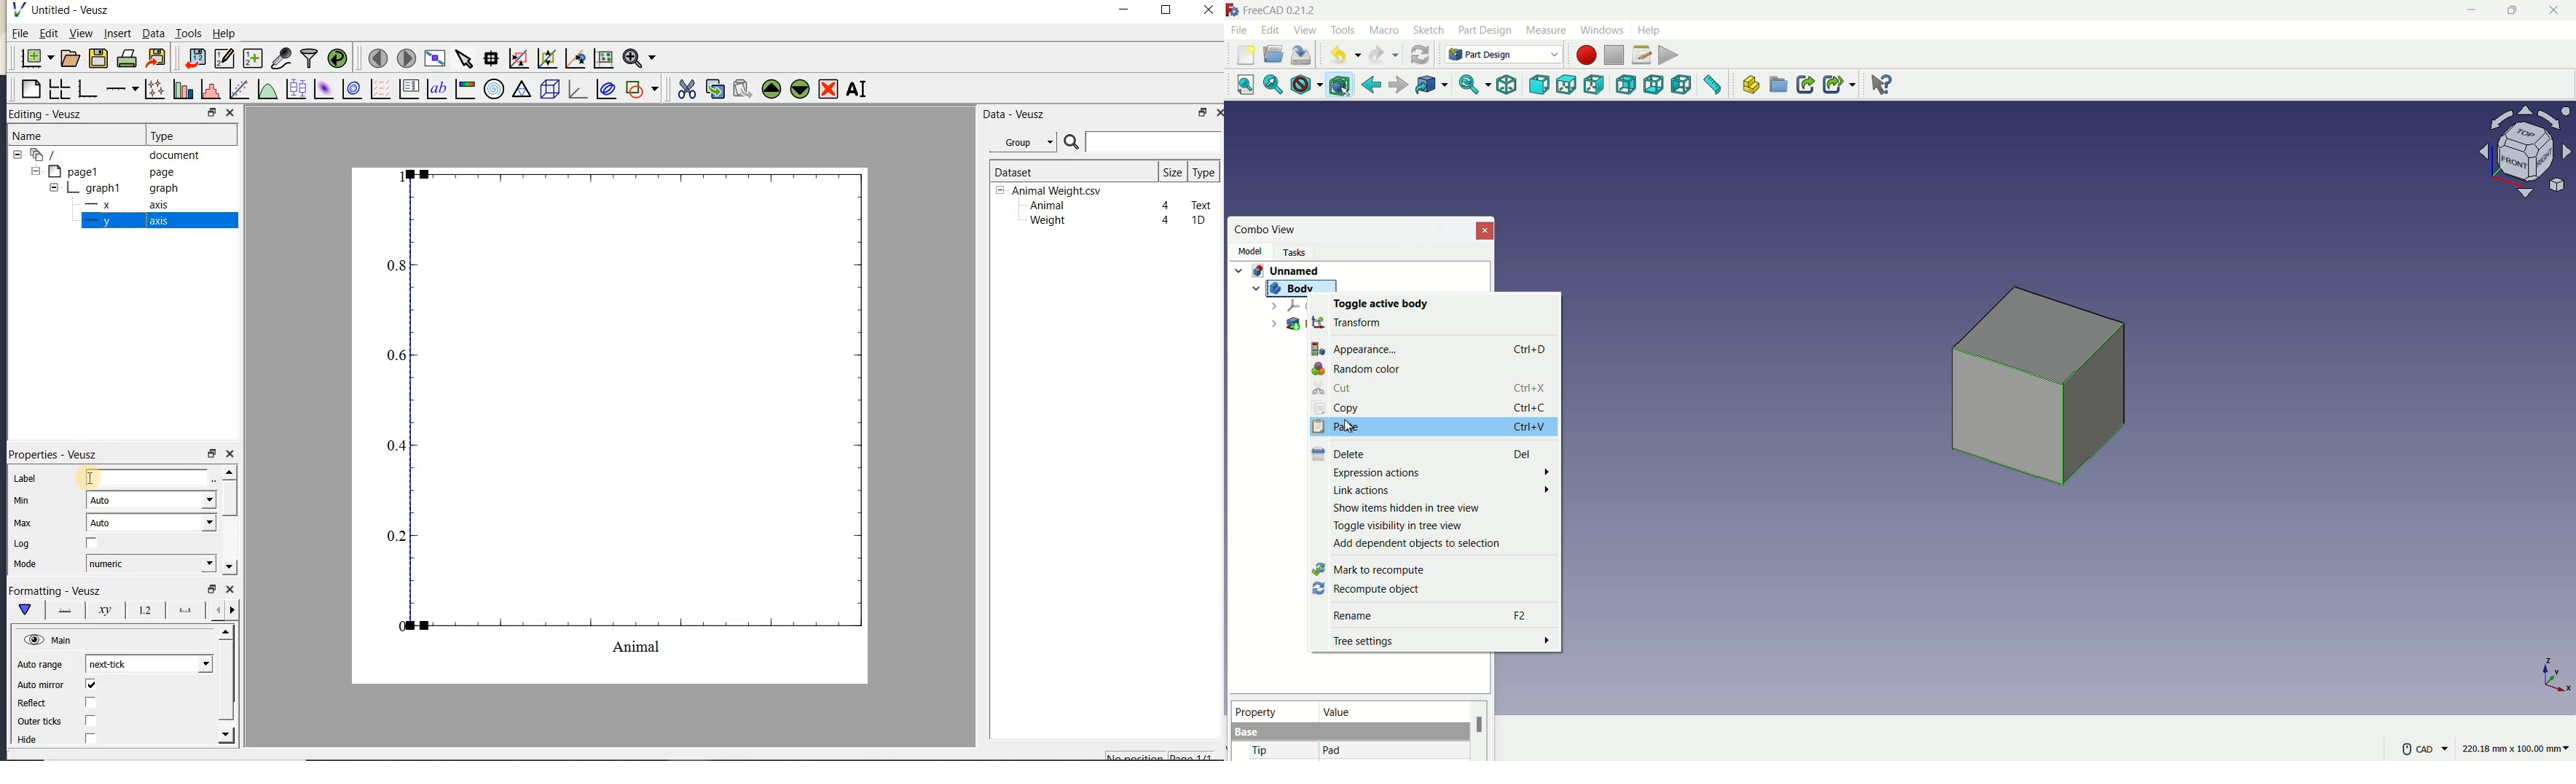 This screenshot has height=784, width=2576. I want to click on help extension, so click(1877, 83).